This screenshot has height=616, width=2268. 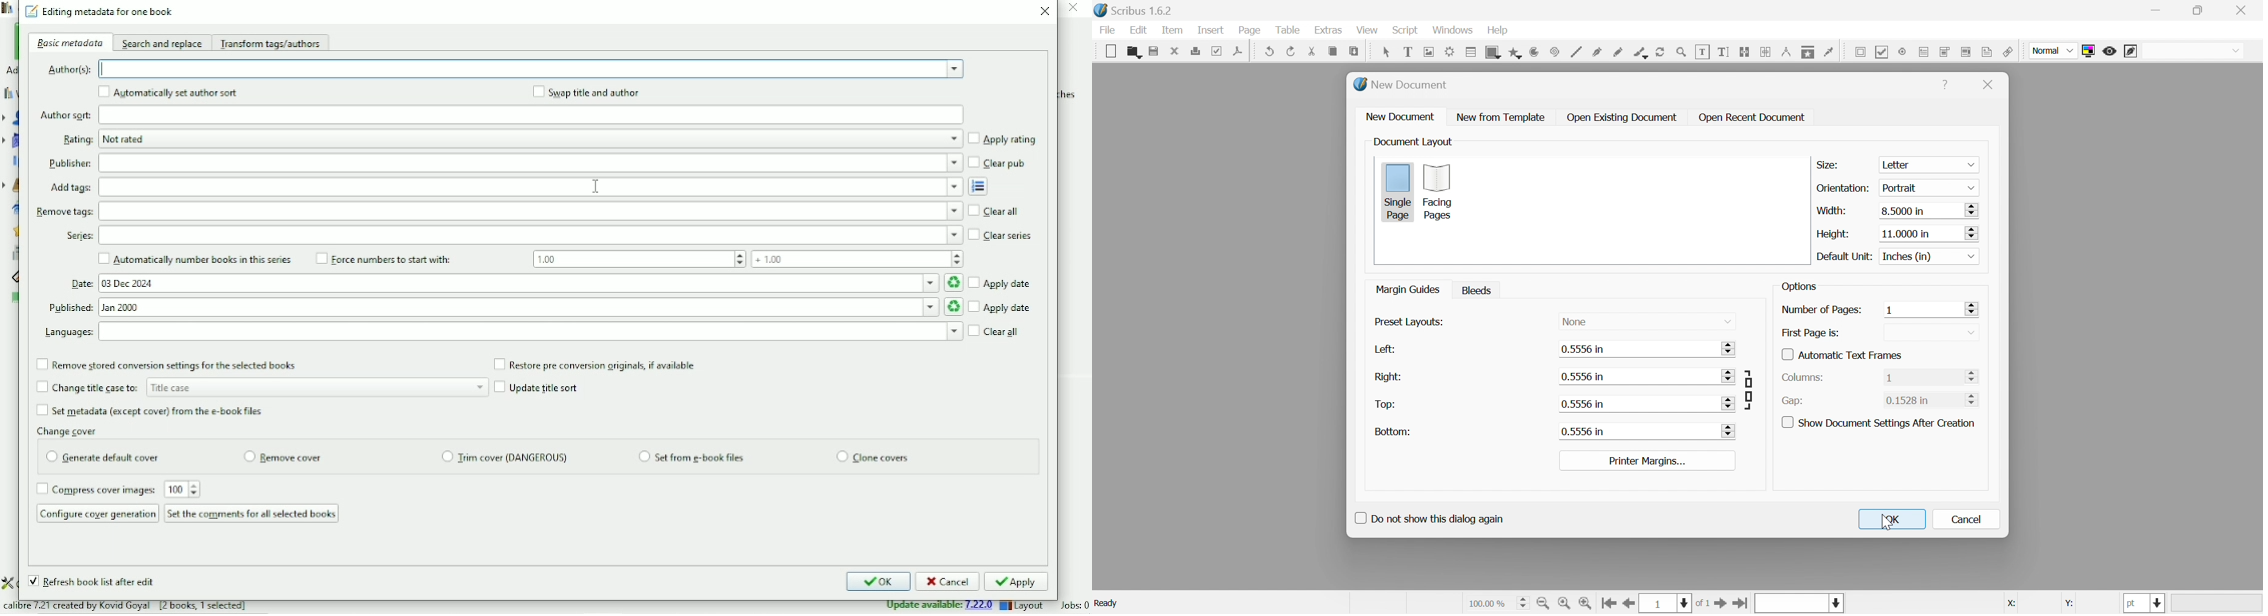 I want to click on Open tag editor, so click(x=980, y=186).